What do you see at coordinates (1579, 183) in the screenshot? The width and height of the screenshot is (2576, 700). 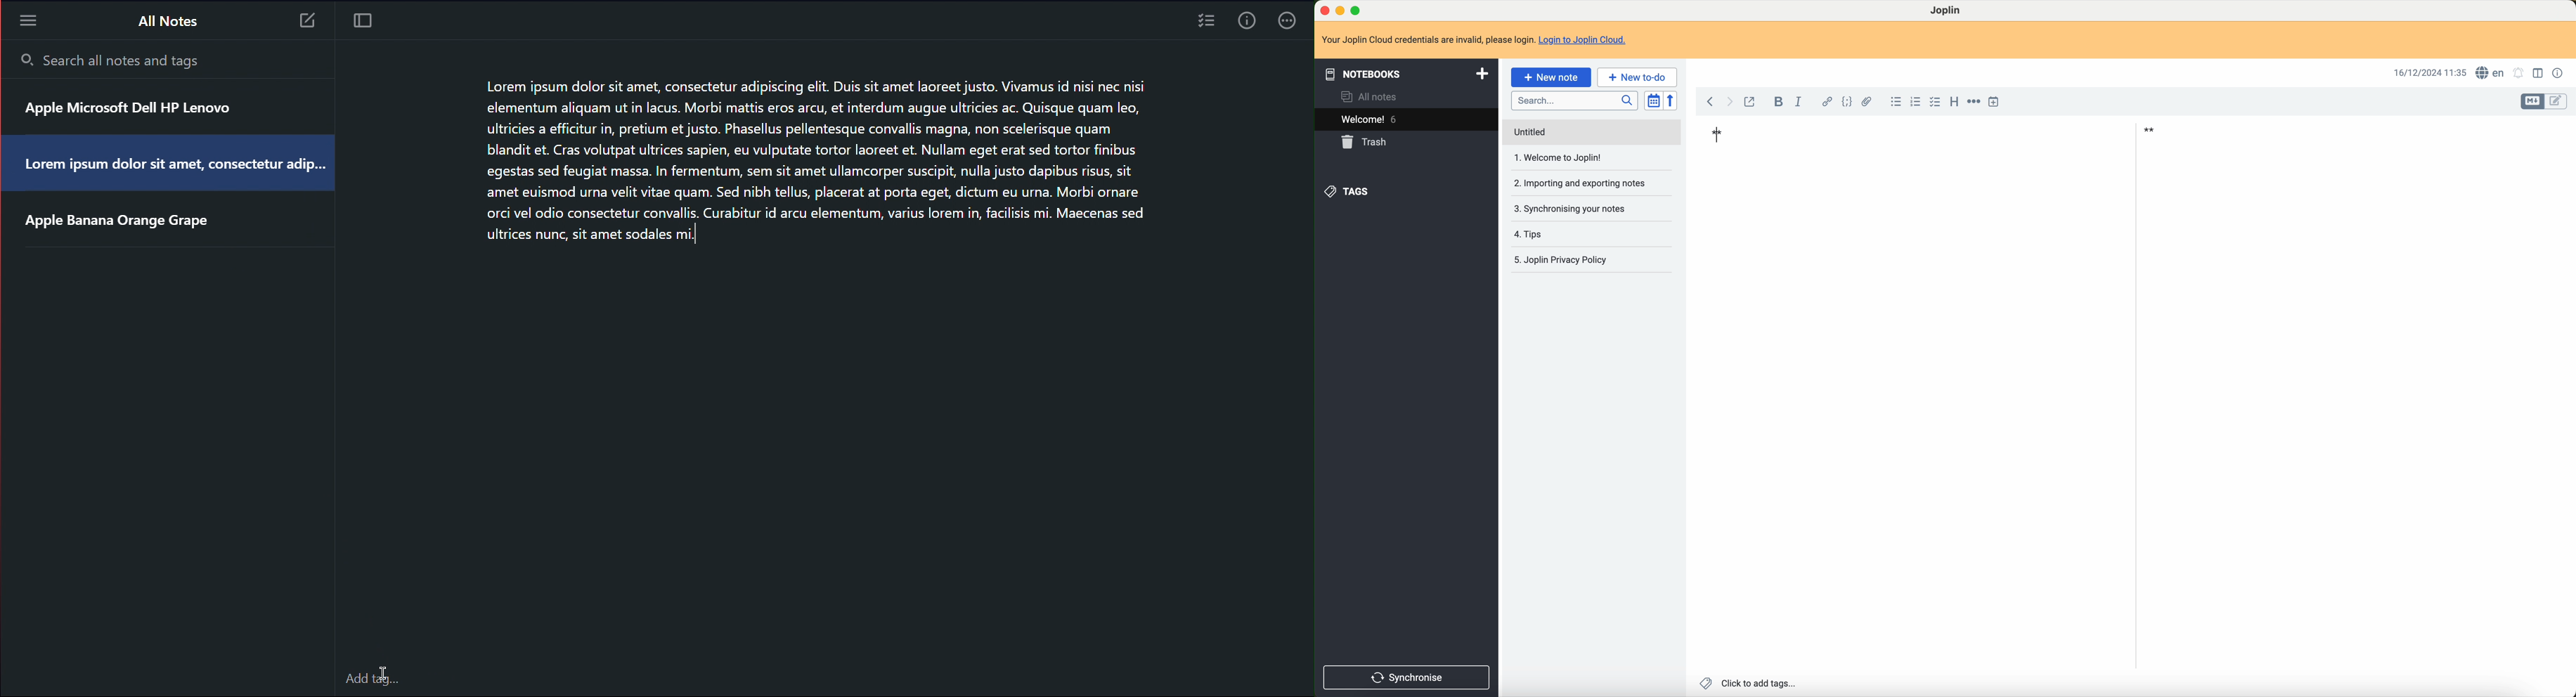 I see `2.importing and exporting notes` at bounding box center [1579, 183].